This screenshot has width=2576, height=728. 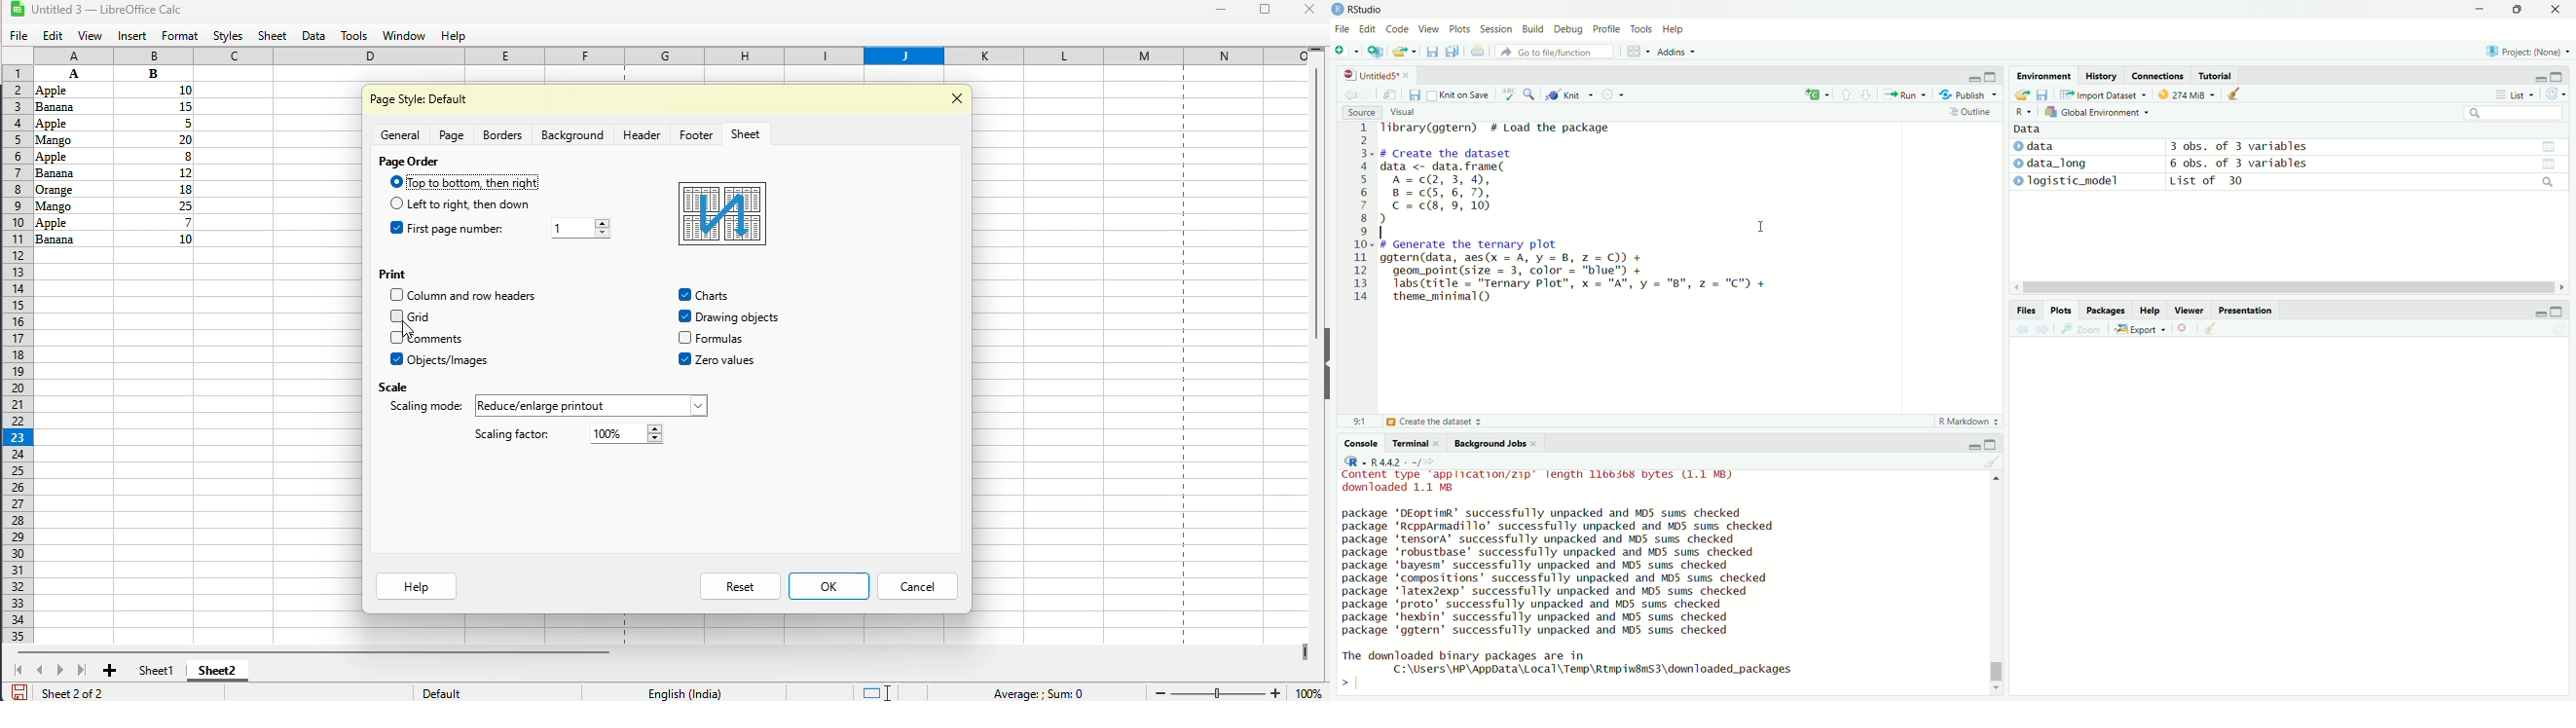 What do you see at coordinates (71, 138) in the screenshot?
I see `` at bounding box center [71, 138].